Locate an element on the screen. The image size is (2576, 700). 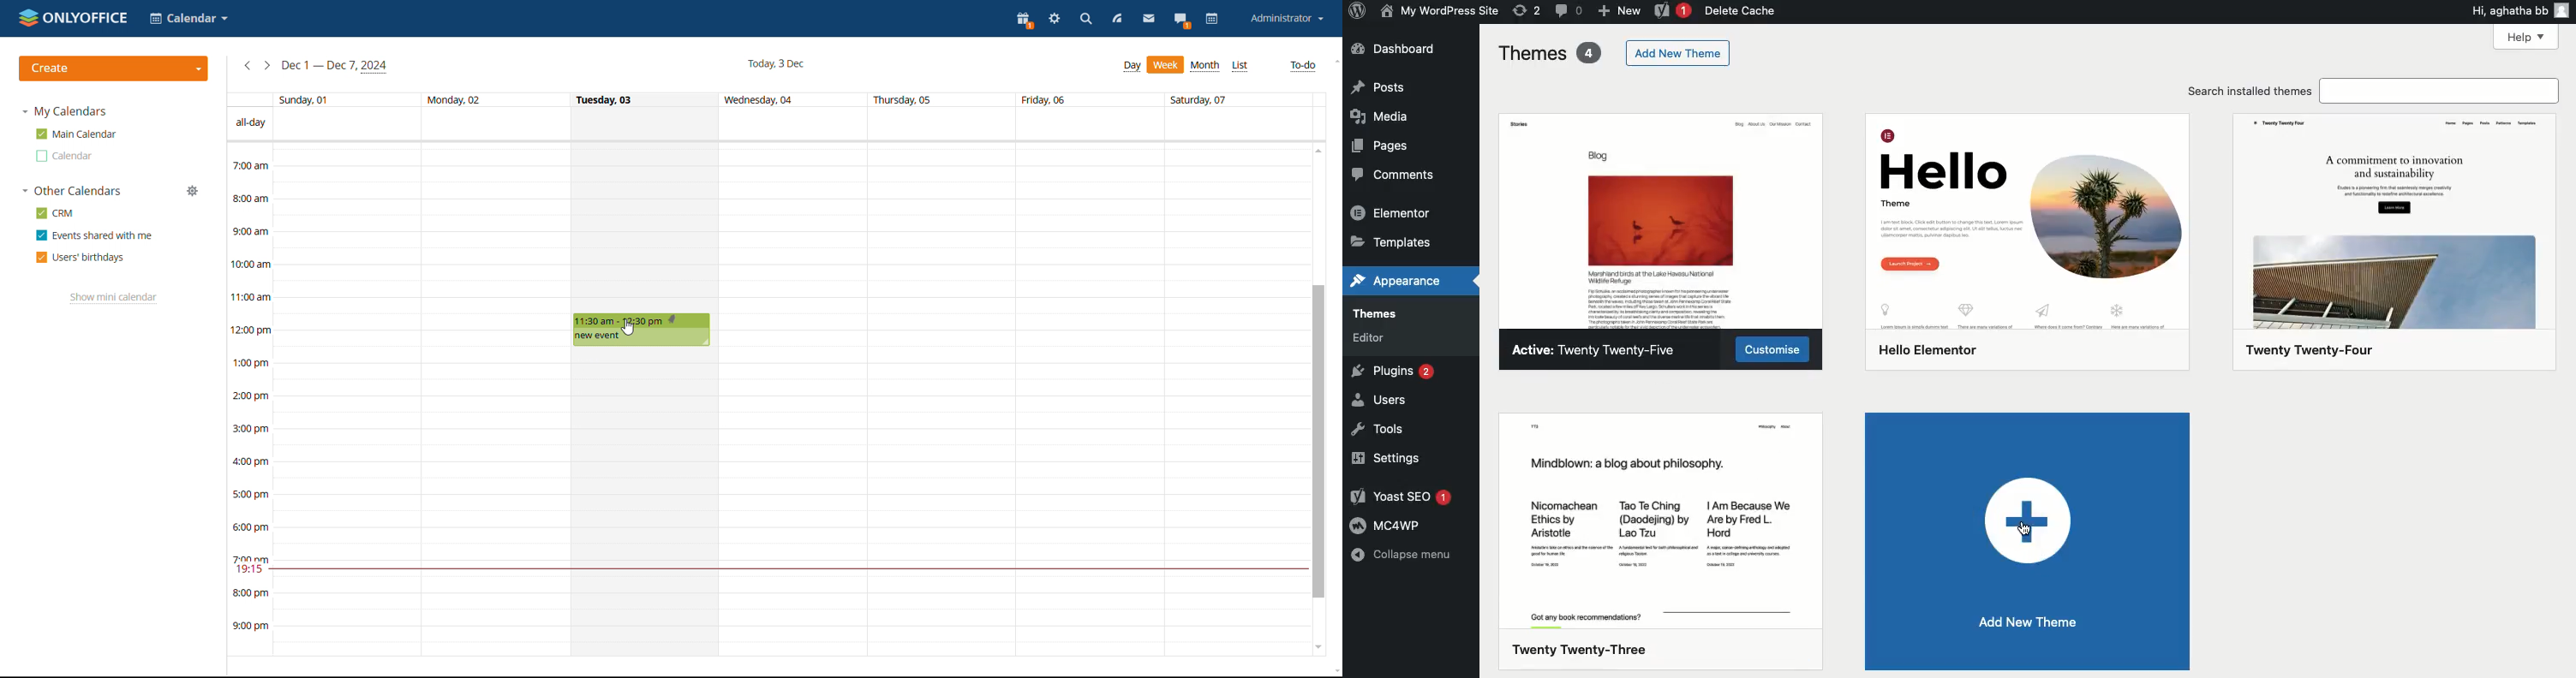
19:15 is located at coordinates (251, 570).